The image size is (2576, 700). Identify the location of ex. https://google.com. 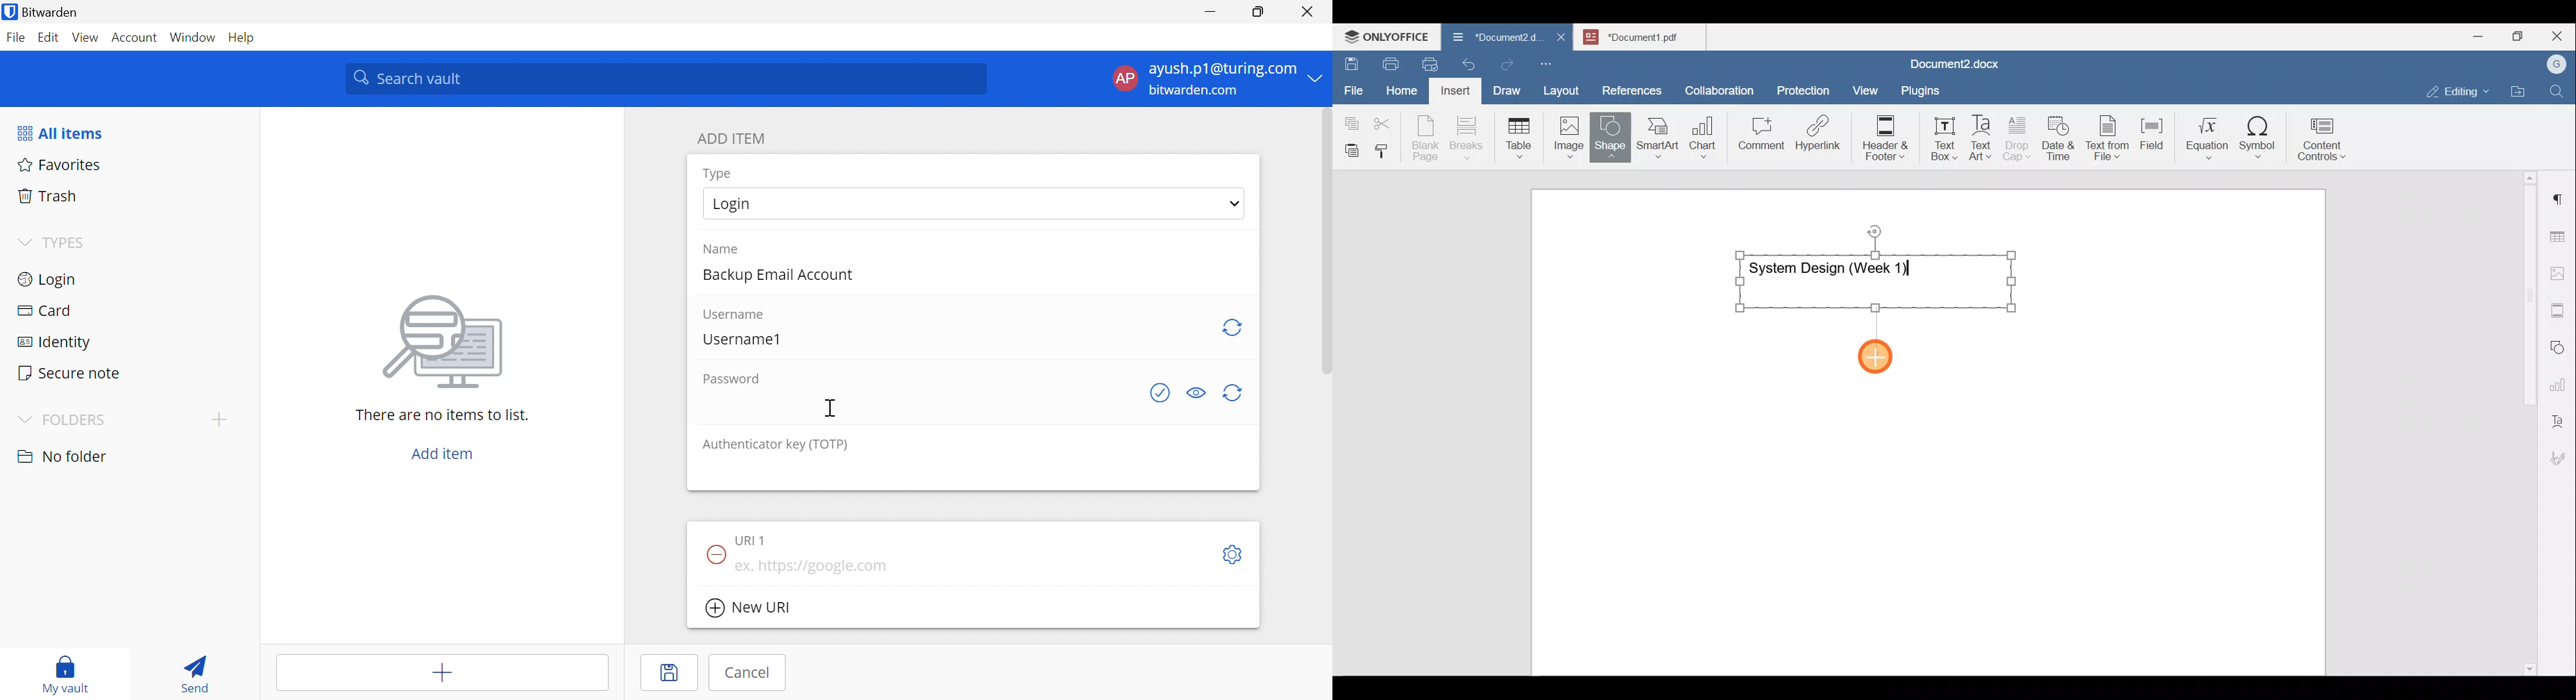
(811, 566).